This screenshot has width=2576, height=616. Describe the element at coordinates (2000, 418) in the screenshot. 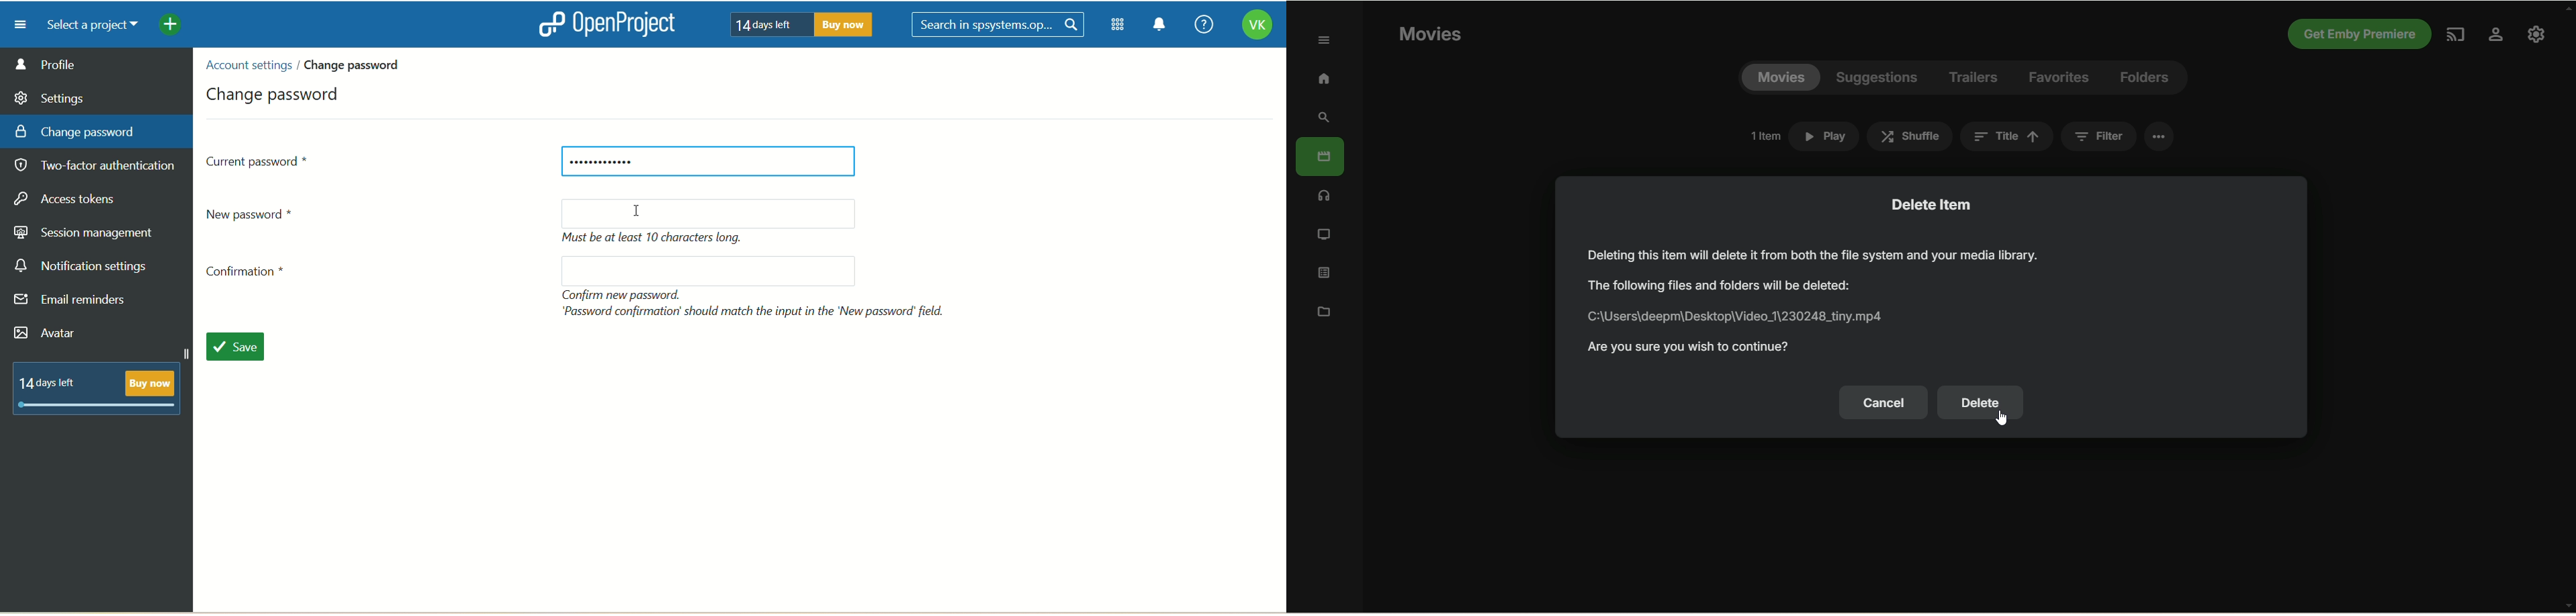

I see `Cursor` at that location.